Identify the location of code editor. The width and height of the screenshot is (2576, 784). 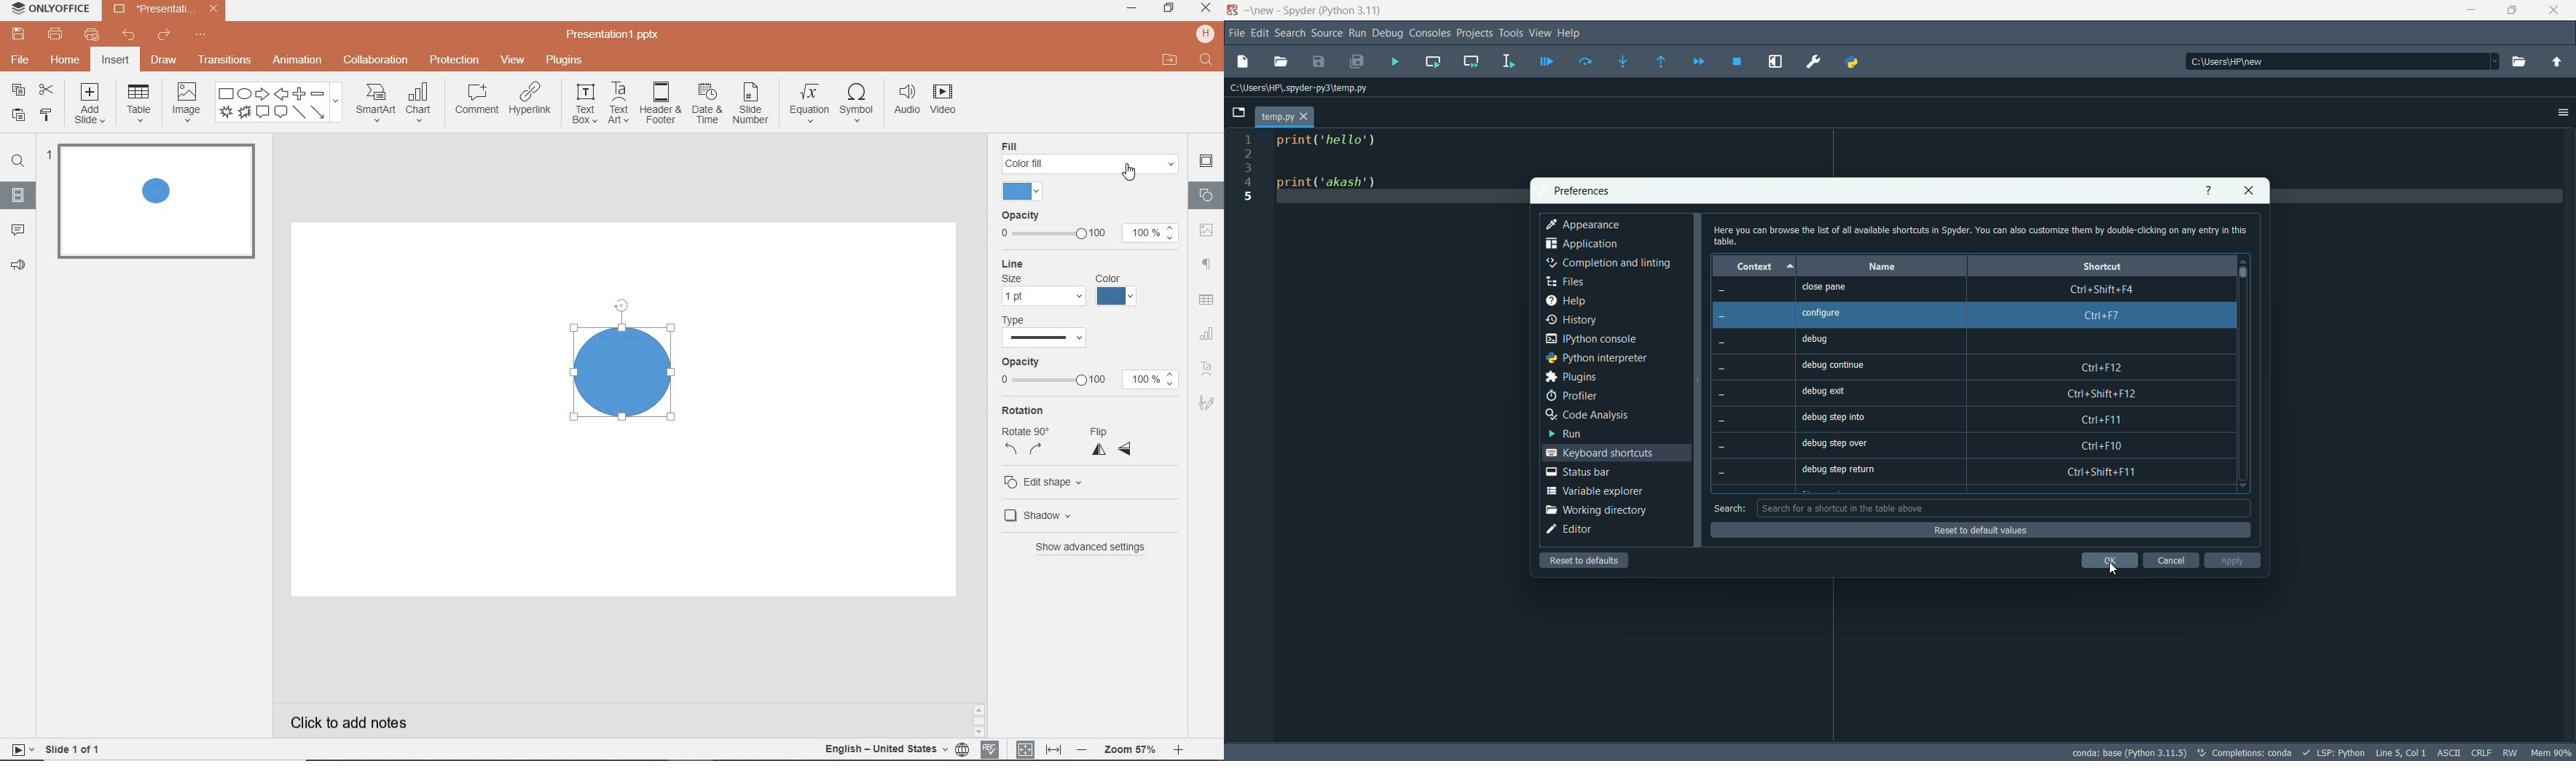
(1327, 164).